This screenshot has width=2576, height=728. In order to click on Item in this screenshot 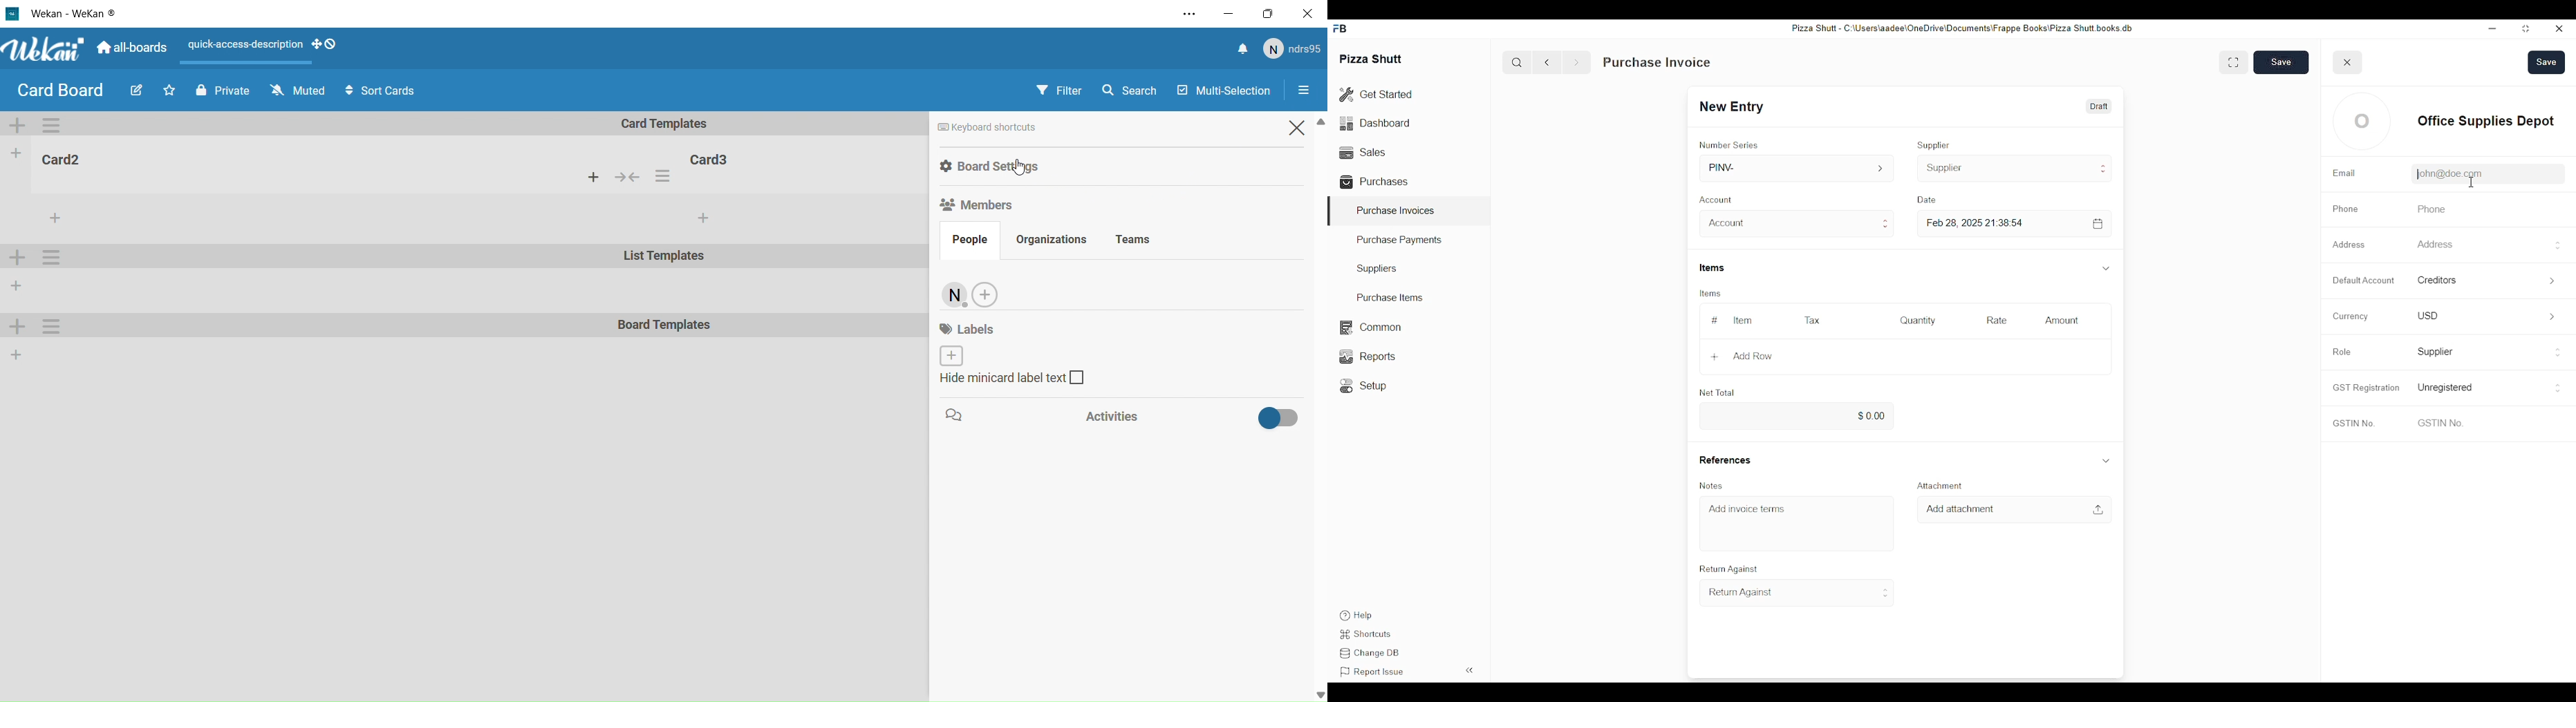, I will do `click(1743, 320)`.